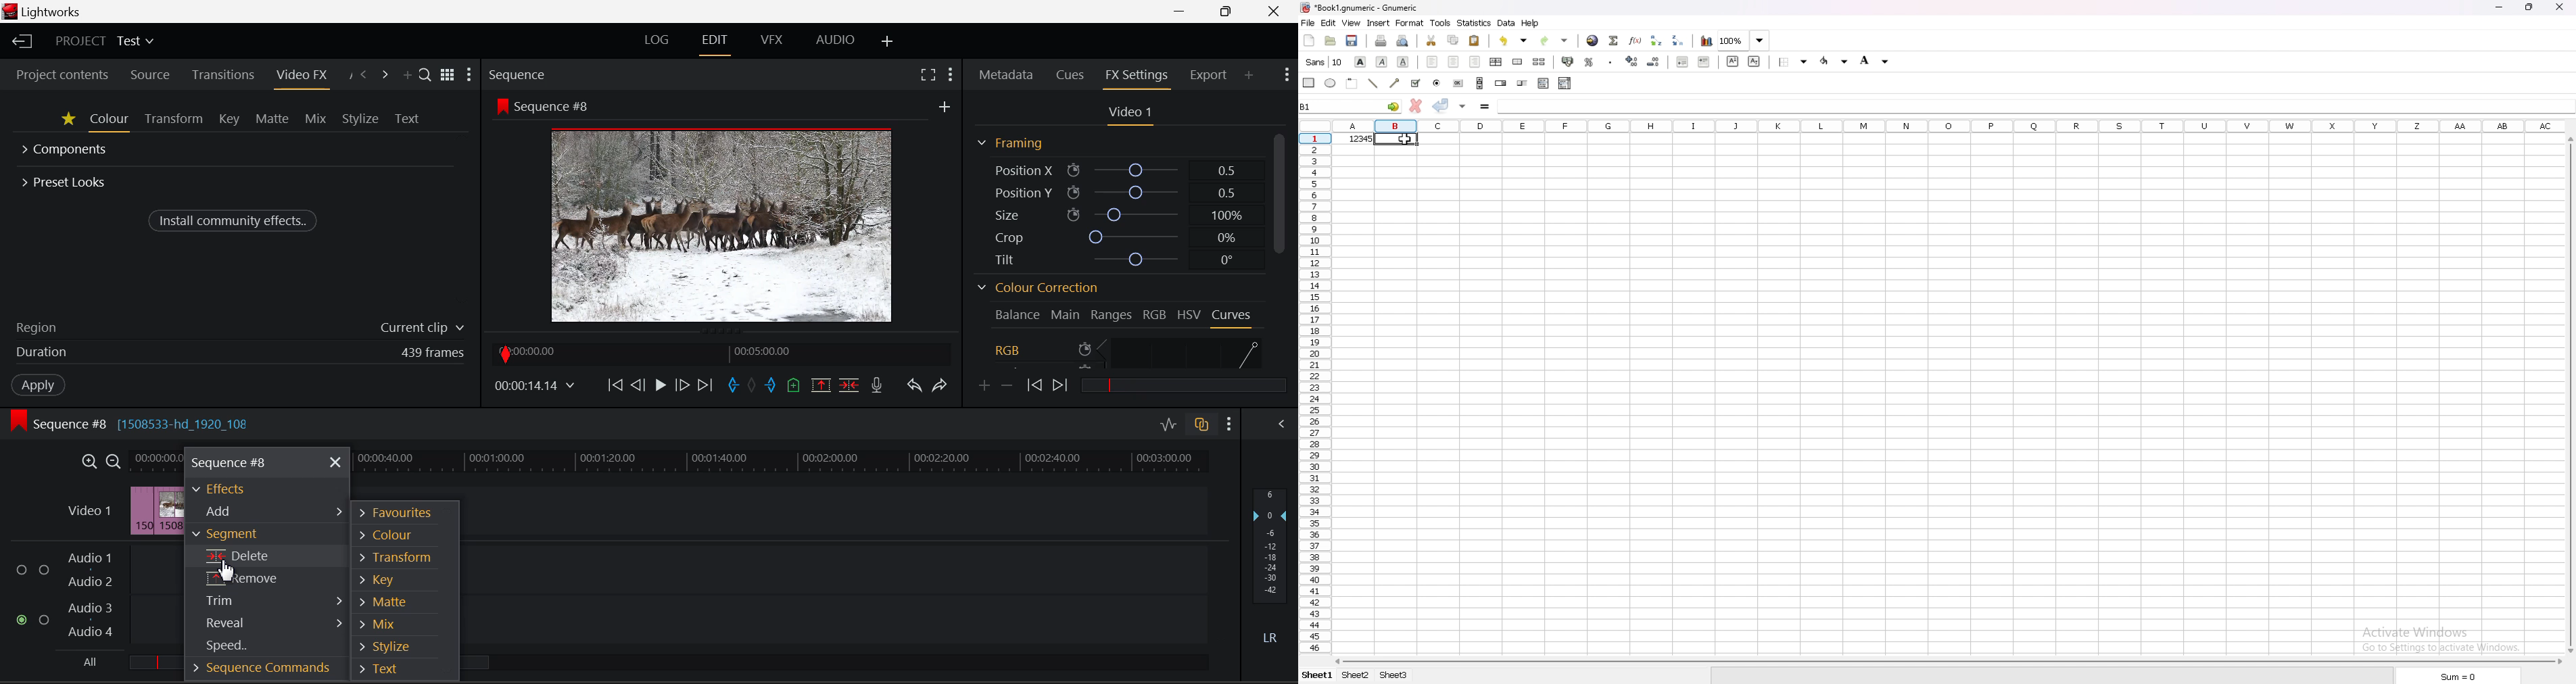  Describe the element at coordinates (447, 75) in the screenshot. I see `Toggle between list and title view` at that location.